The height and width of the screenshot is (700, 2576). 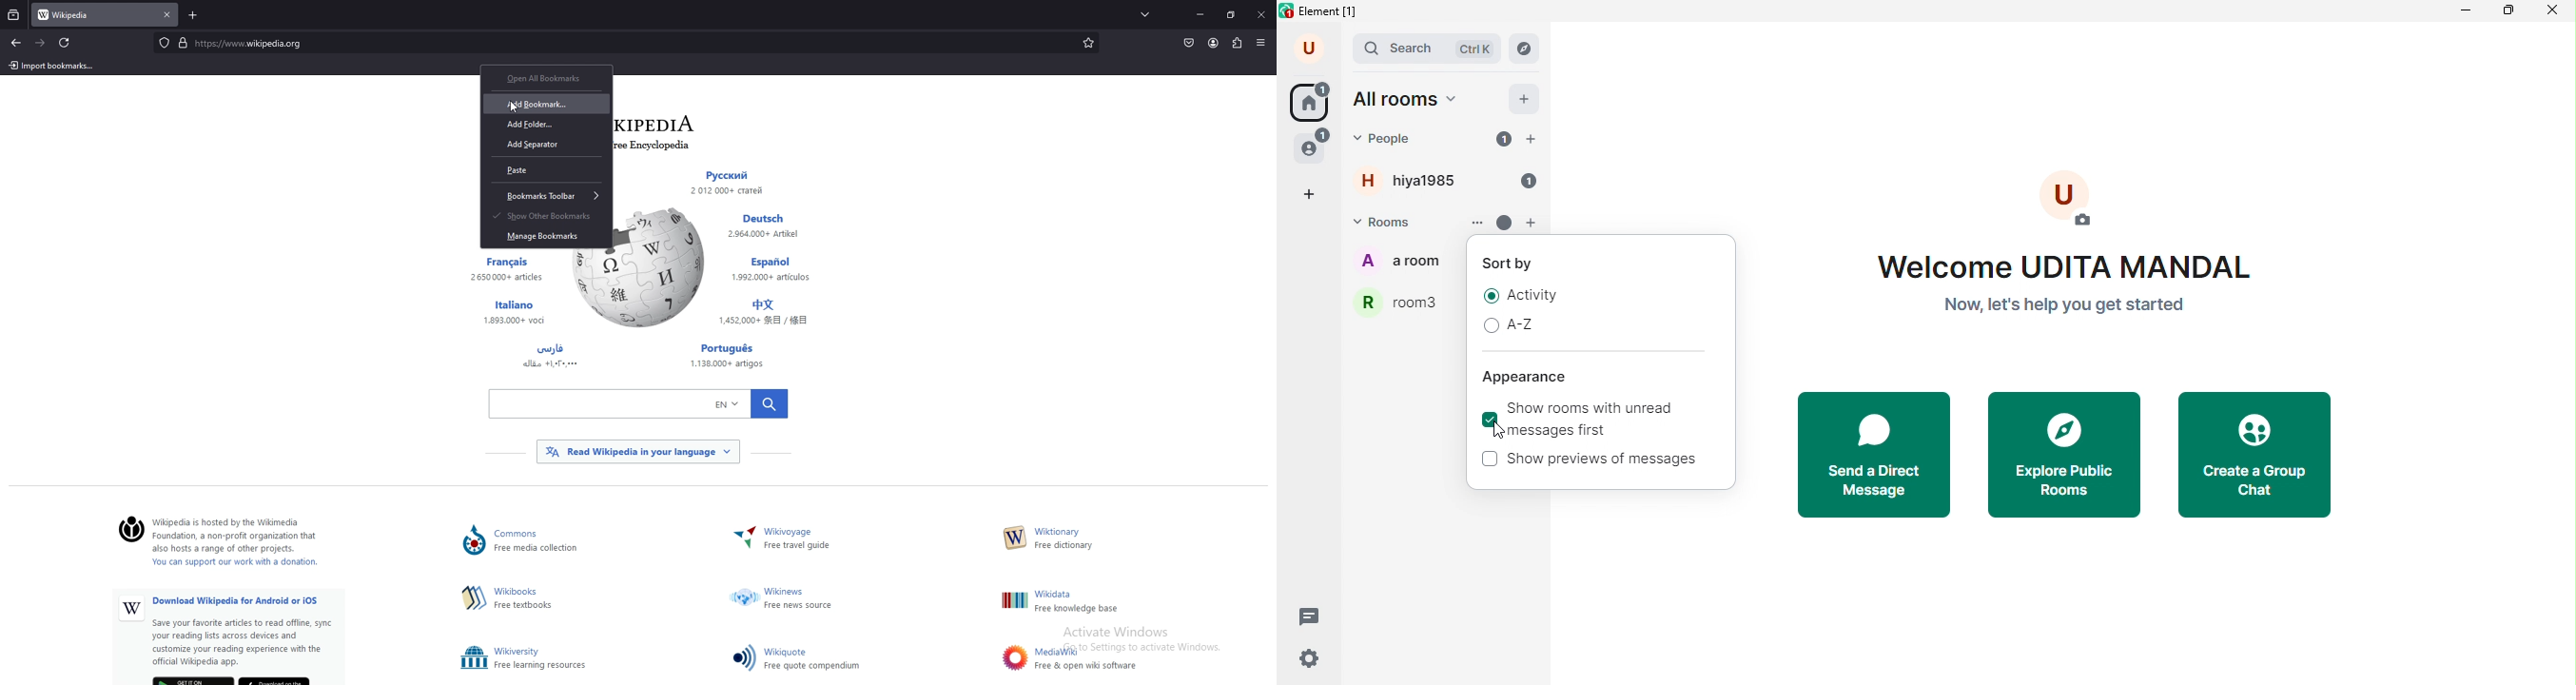 What do you see at coordinates (132, 610) in the screenshot?
I see `` at bounding box center [132, 610].